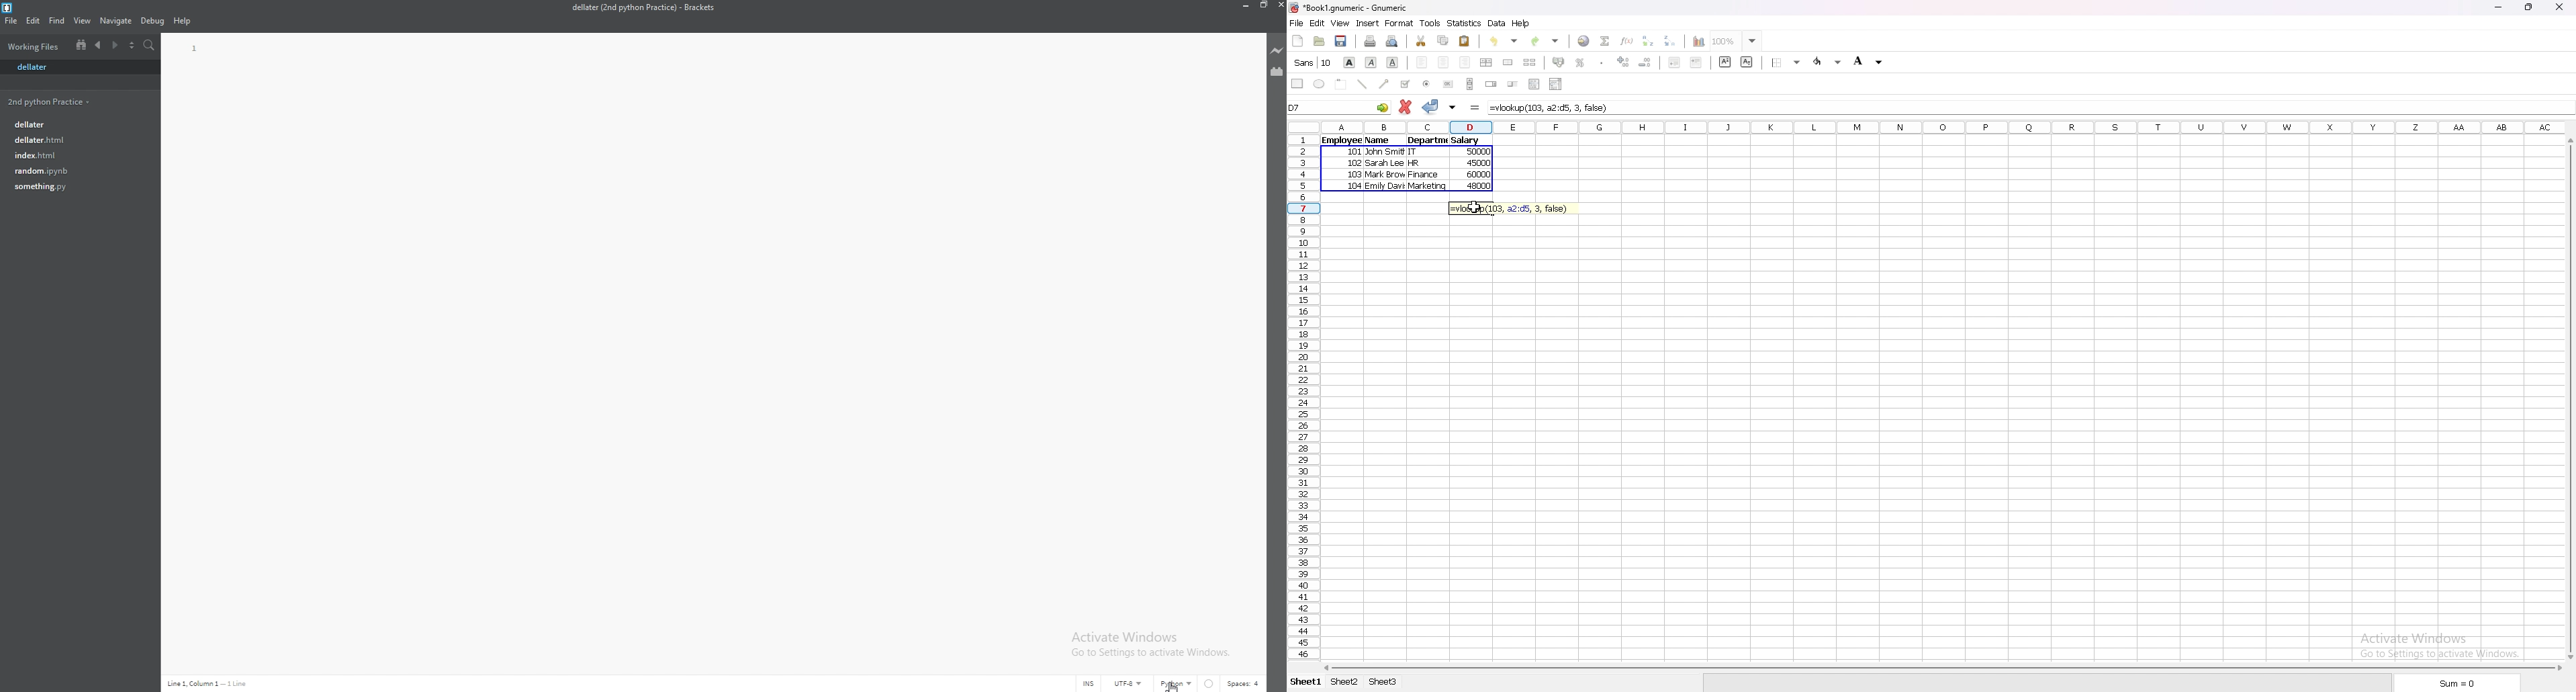 This screenshot has width=2576, height=700. What do you see at coordinates (1534, 83) in the screenshot?
I see `list` at bounding box center [1534, 83].